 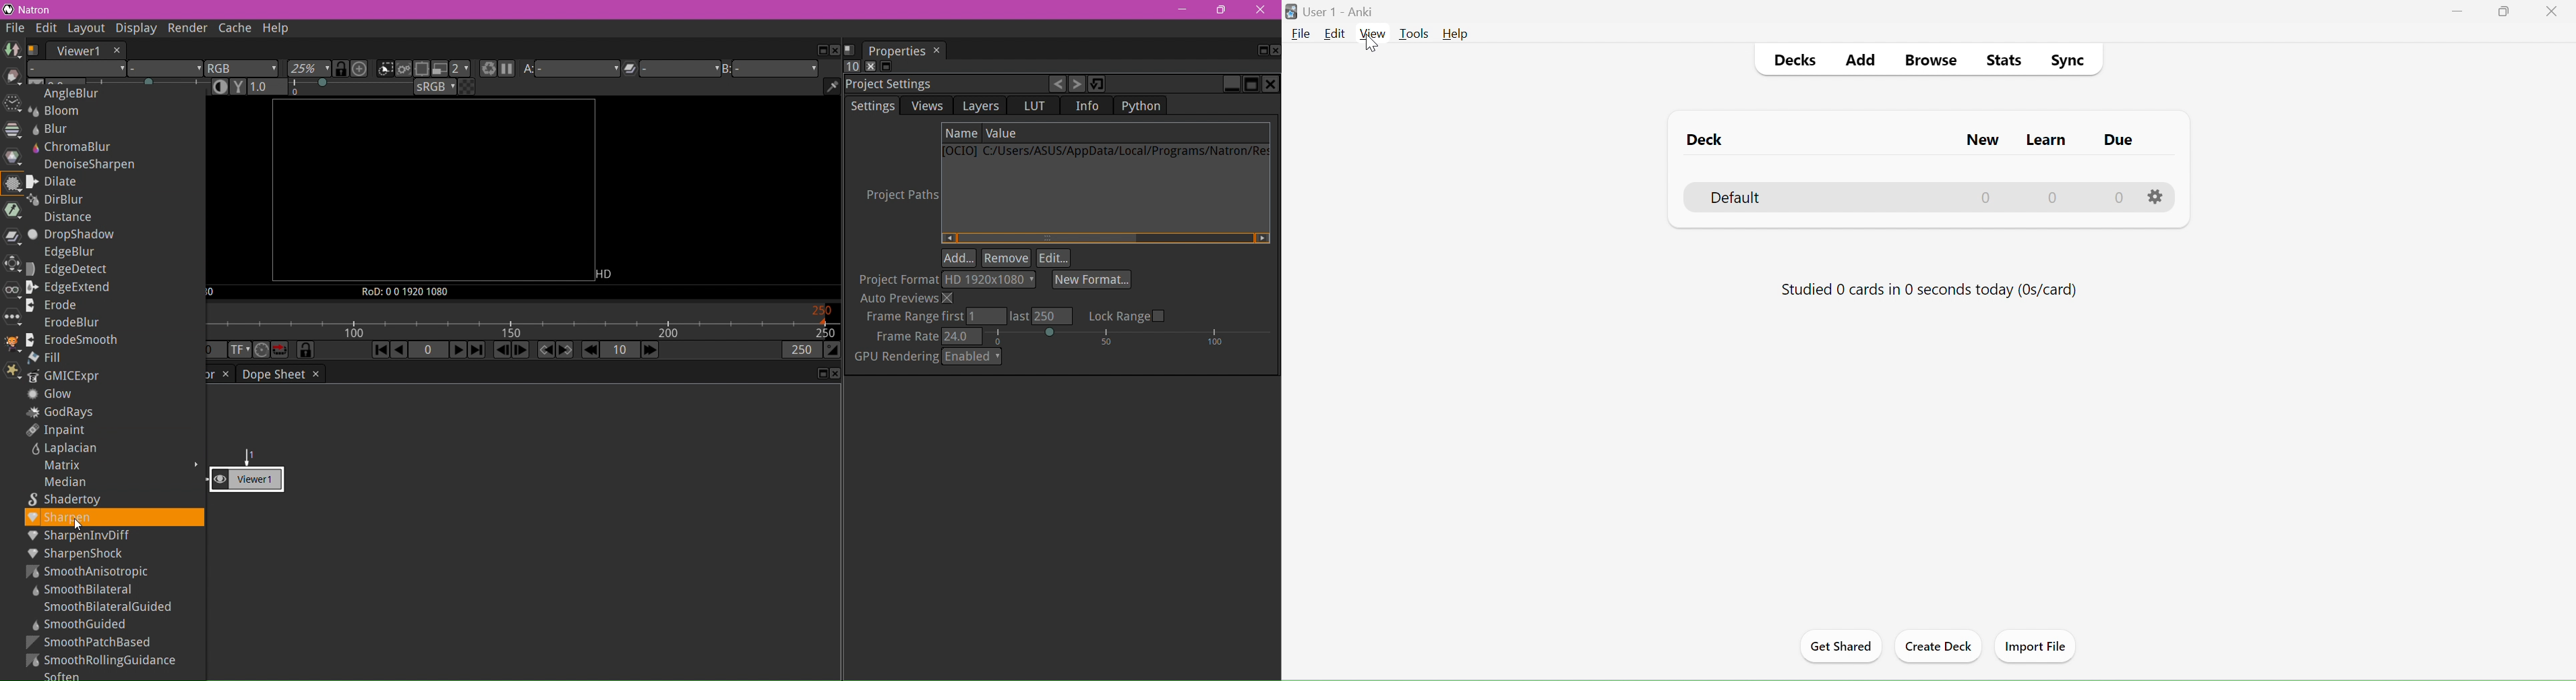 I want to click on due, so click(x=2117, y=171).